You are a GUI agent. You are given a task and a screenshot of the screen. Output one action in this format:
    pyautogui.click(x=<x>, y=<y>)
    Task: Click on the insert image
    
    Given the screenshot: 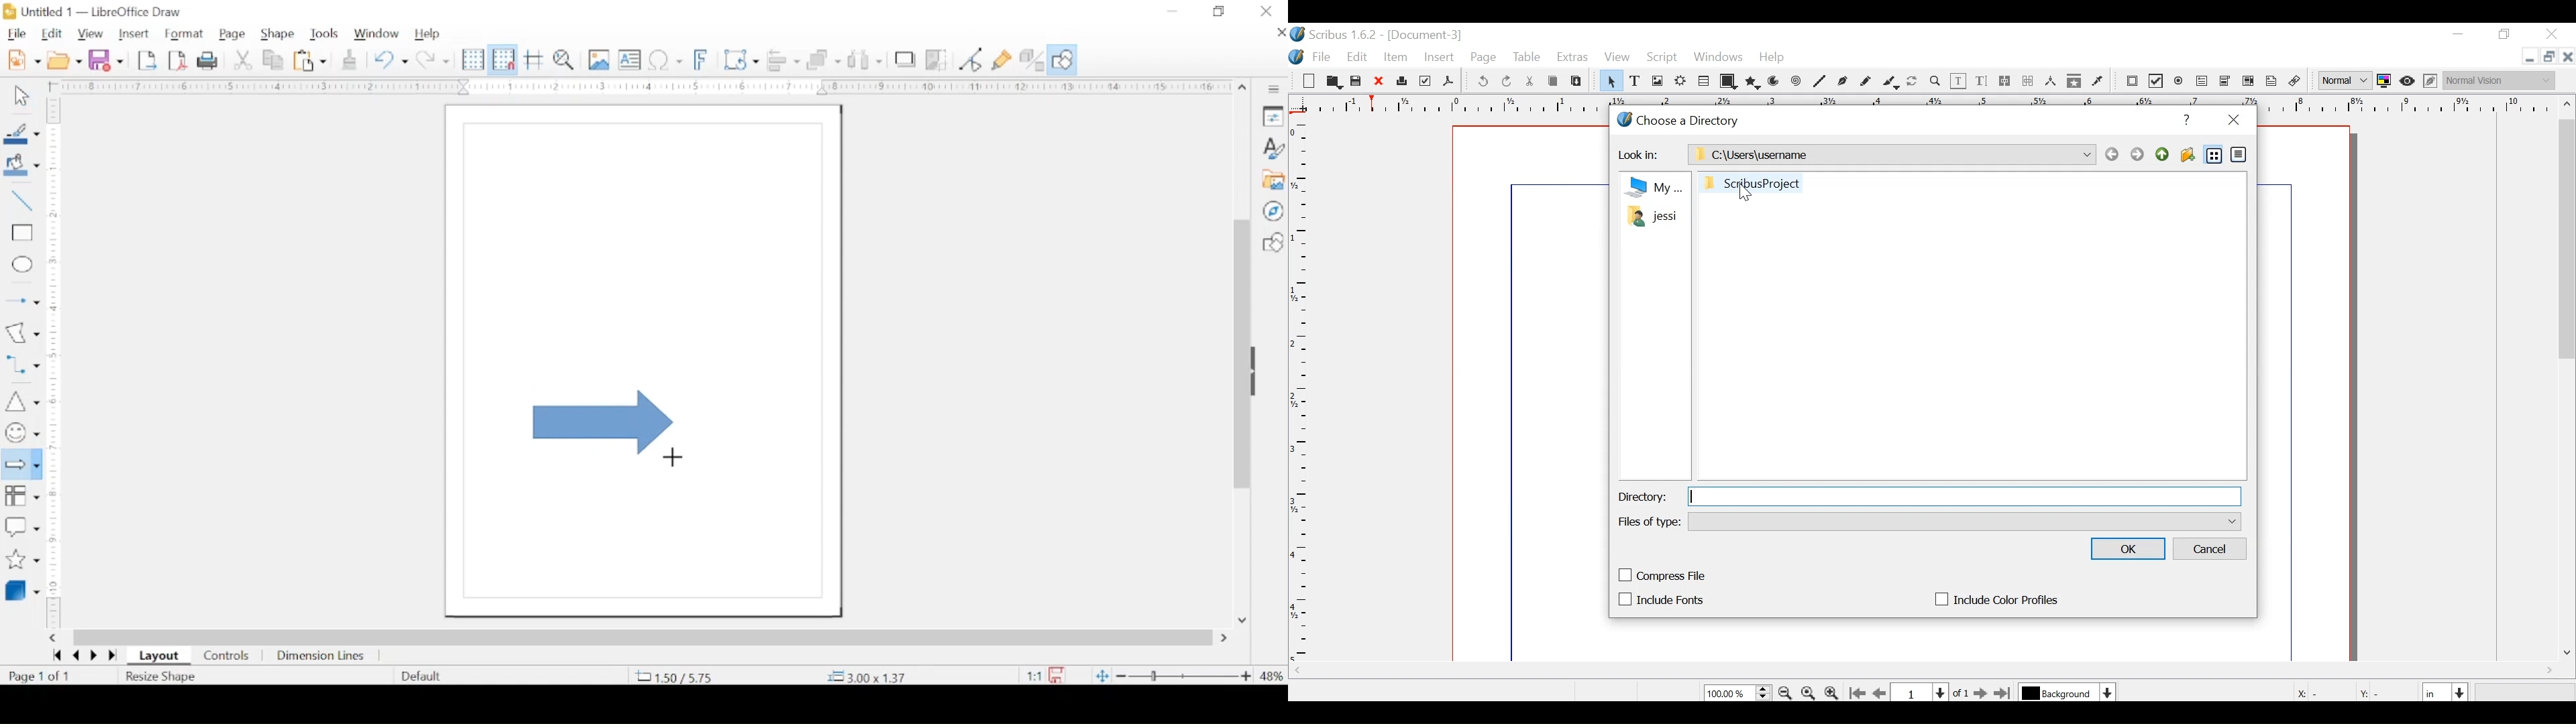 What is the action you would take?
    pyautogui.click(x=599, y=59)
    